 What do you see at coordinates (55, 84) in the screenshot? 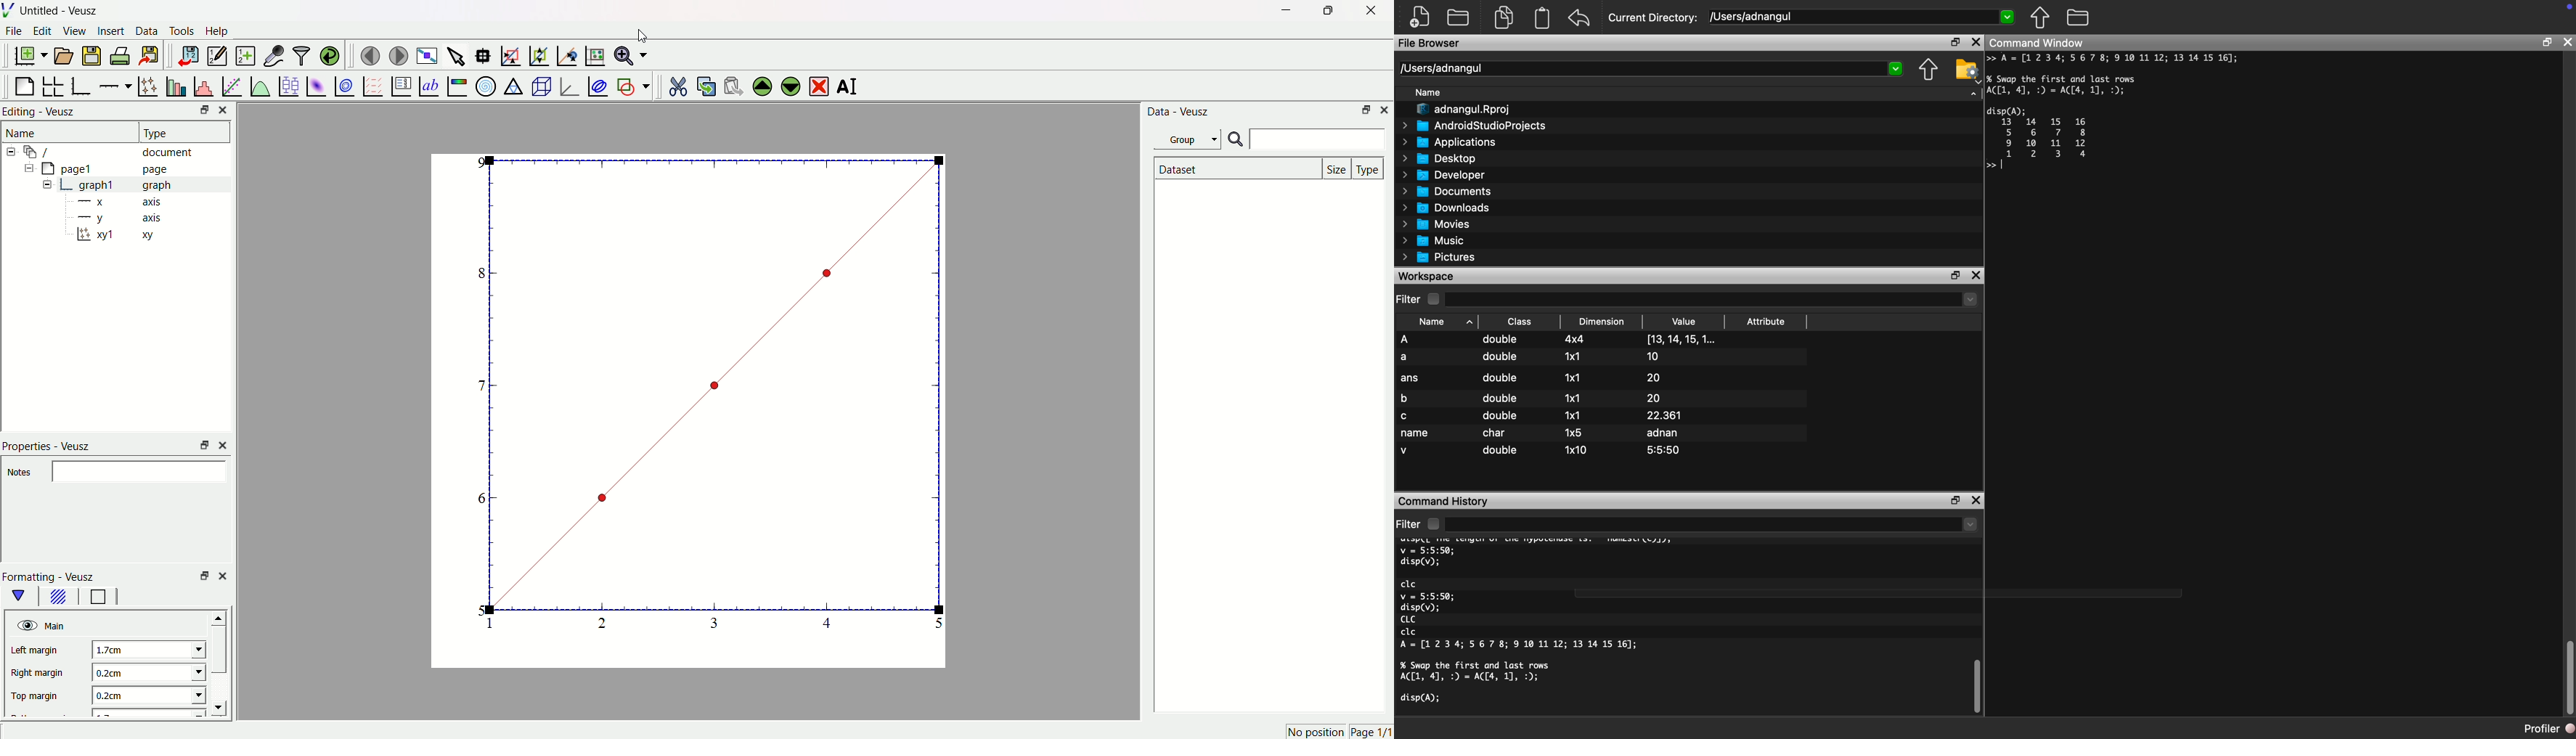
I see `arrange graphs` at bounding box center [55, 84].